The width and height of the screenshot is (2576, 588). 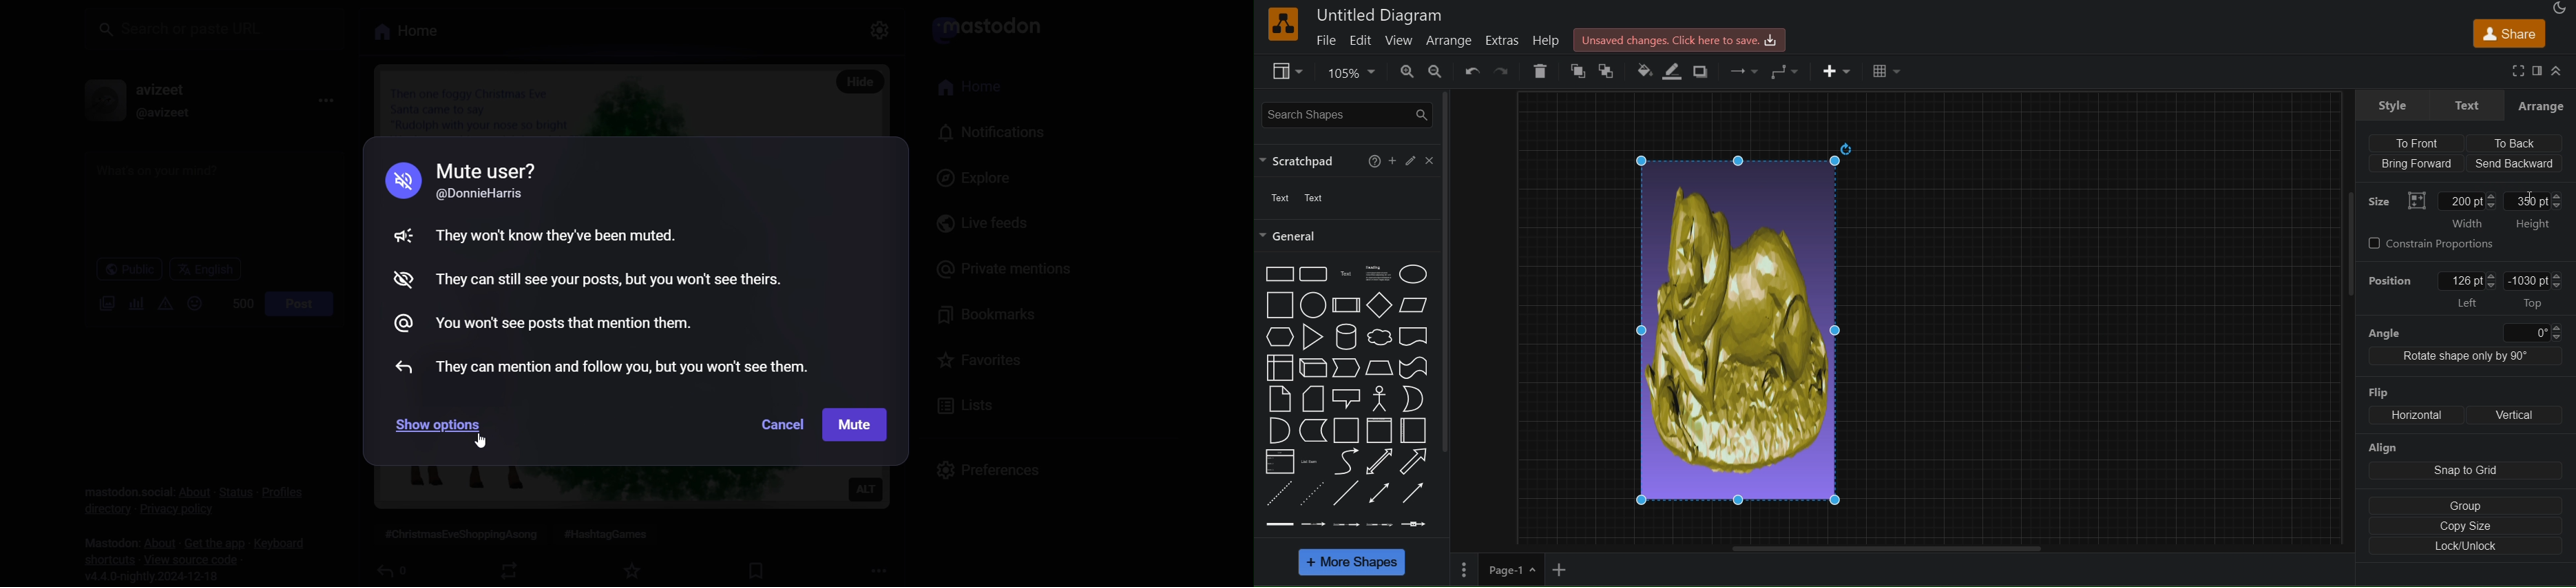 What do you see at coordinates (399, 277) in the screenshot?
I see `hide` at bounding box center [399, 277].